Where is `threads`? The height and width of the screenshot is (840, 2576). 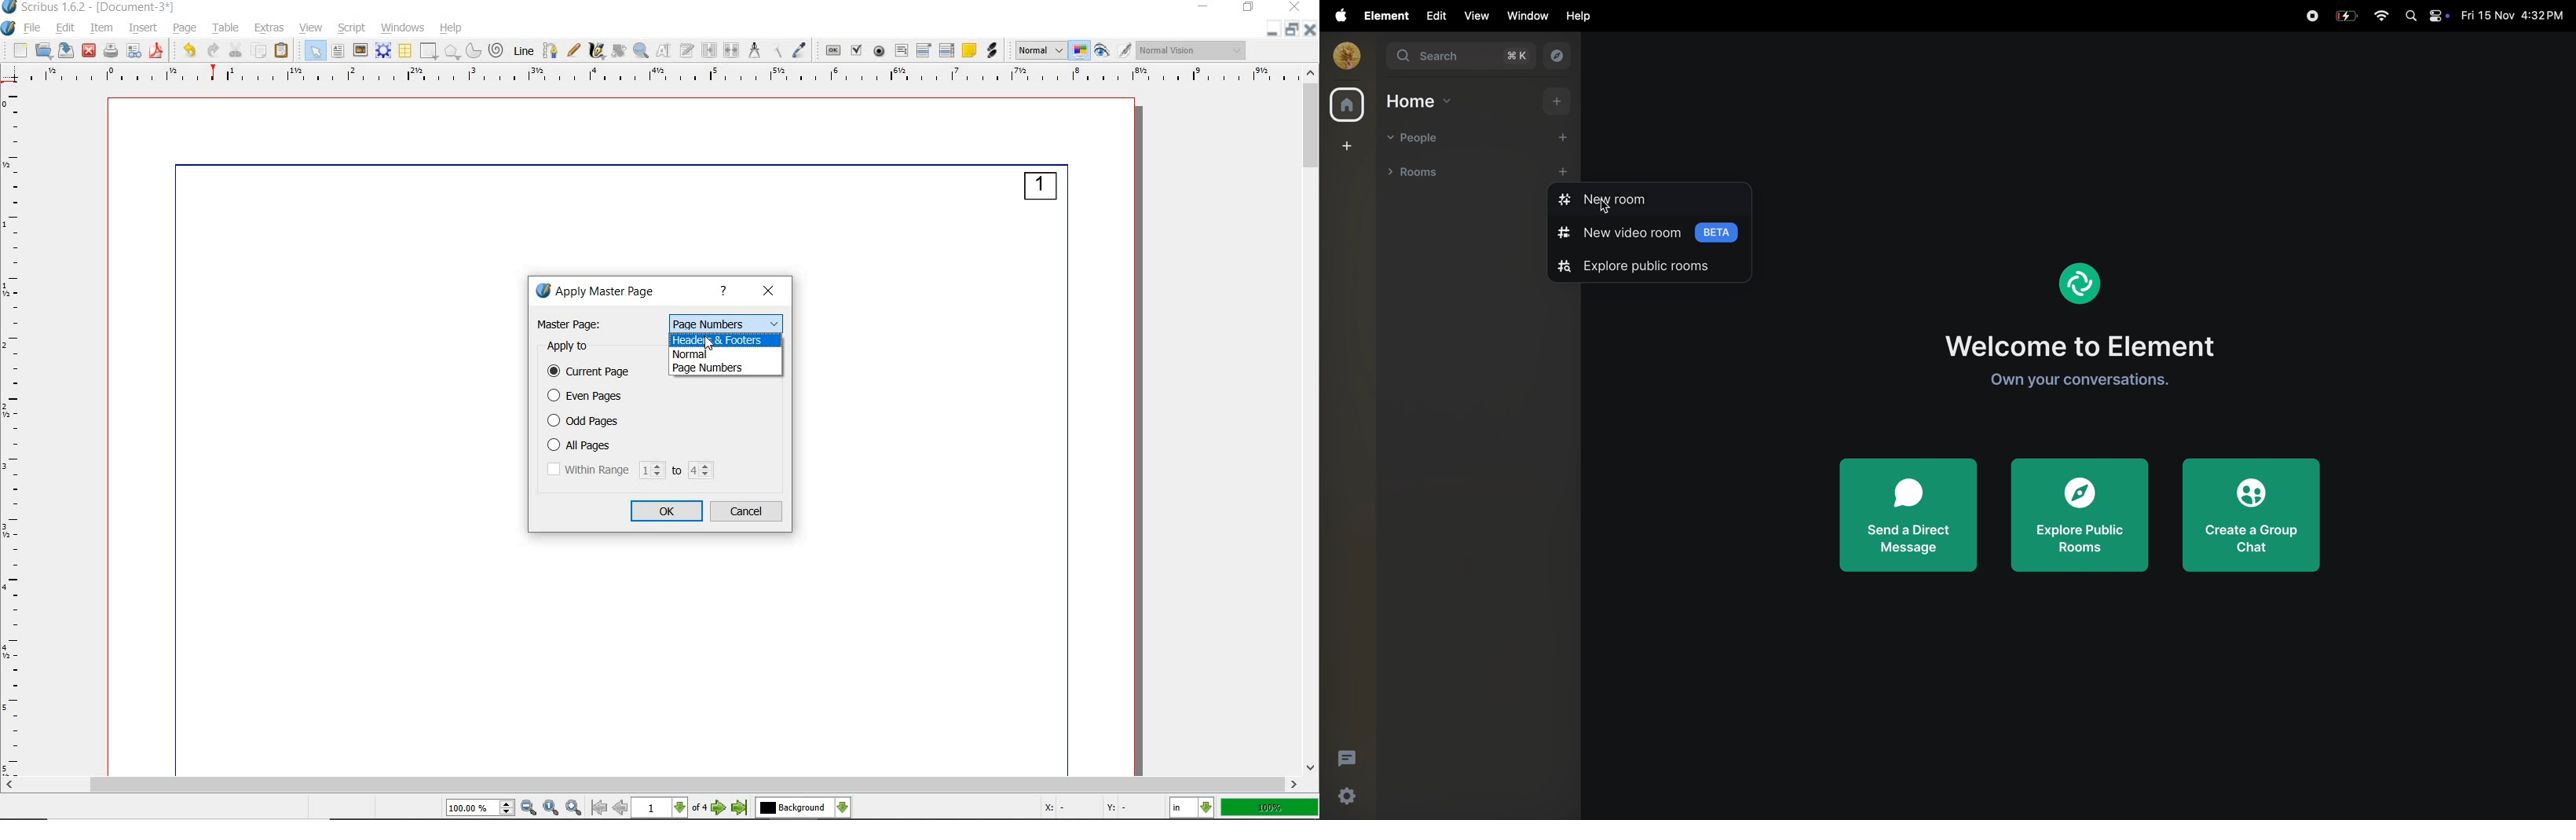
threads is located at coordinates (1345, 758).